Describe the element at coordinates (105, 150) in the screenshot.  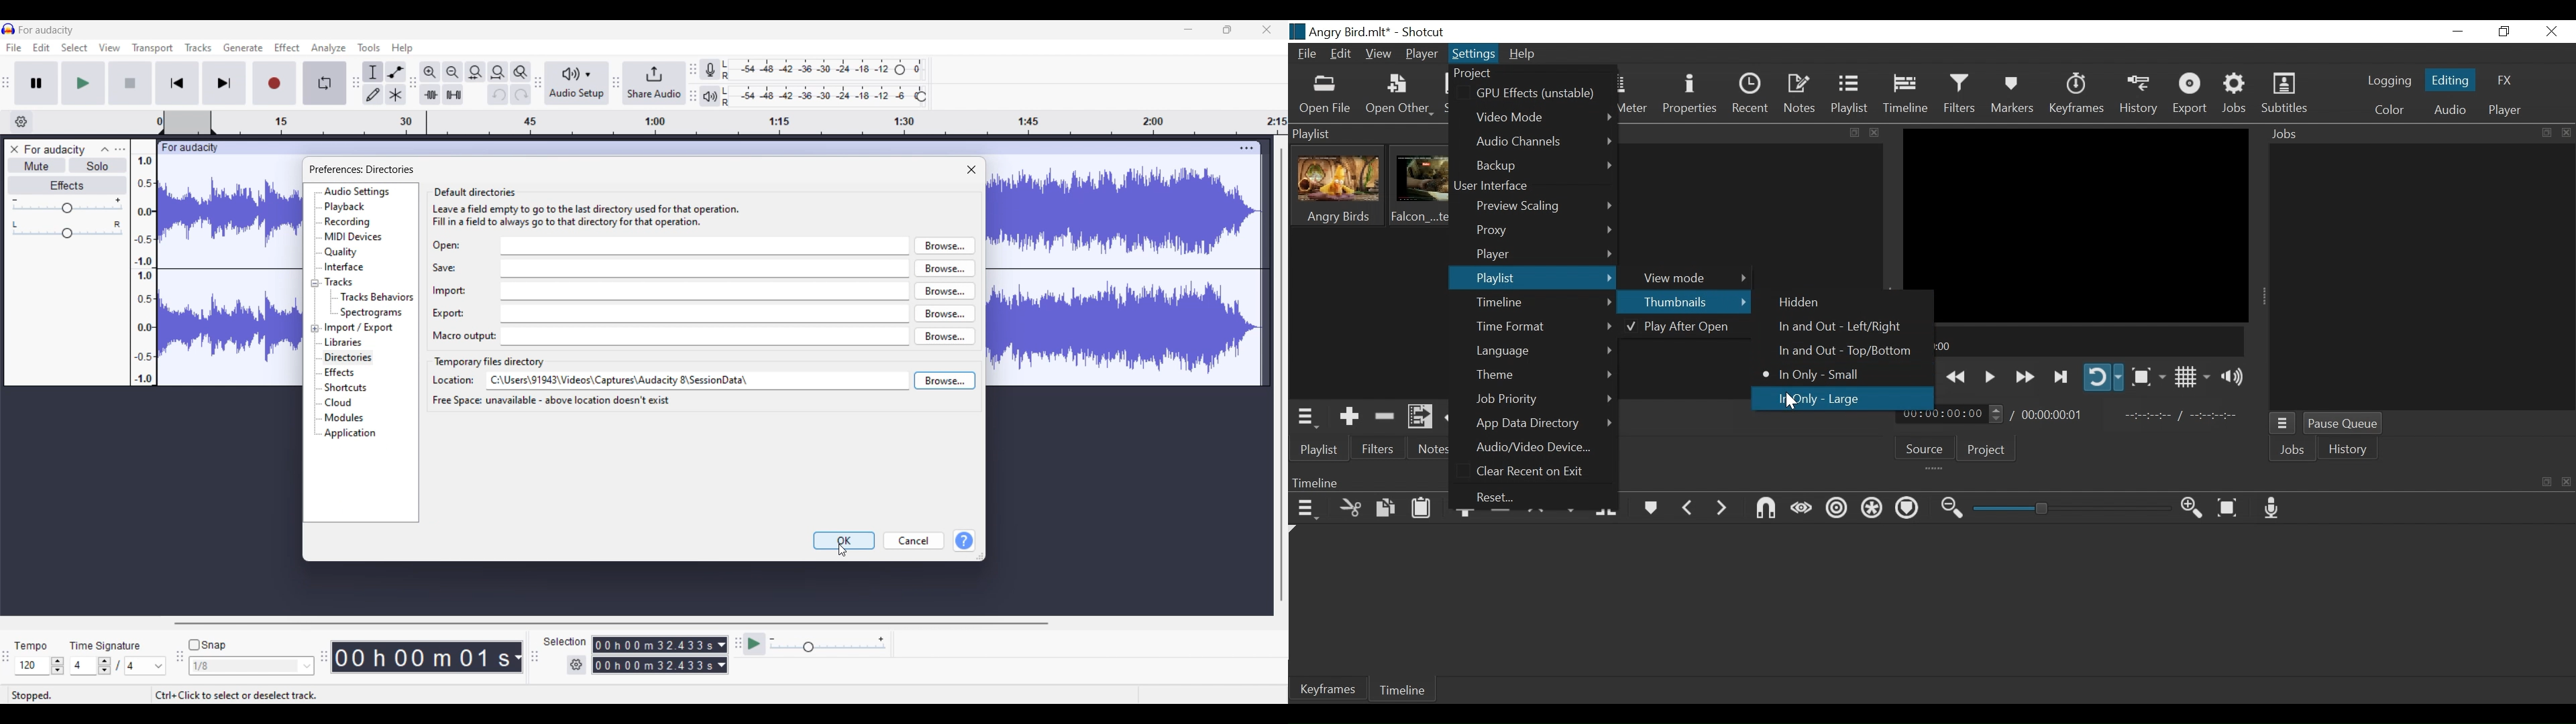
I see `Collapse ` at that location.